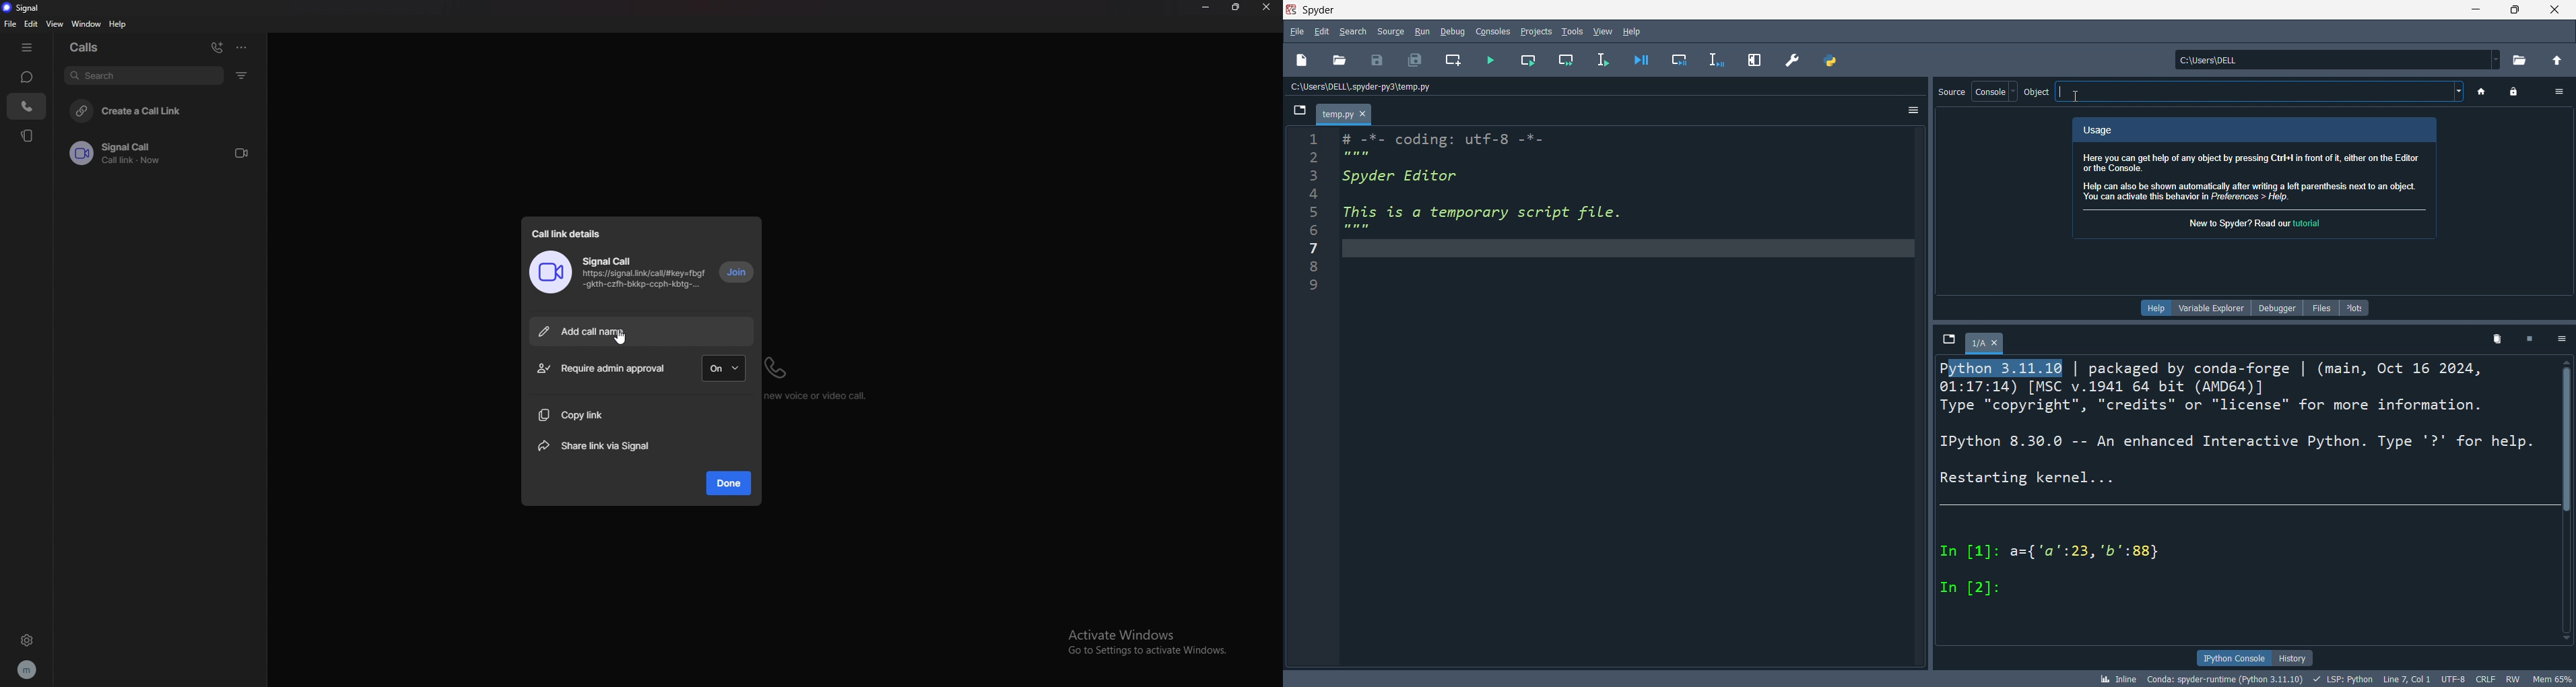 This screenshot has width=2576, height=700. Describe the element at coordinates (1453, 59) in the screenshot. I see `new cel` at that location.